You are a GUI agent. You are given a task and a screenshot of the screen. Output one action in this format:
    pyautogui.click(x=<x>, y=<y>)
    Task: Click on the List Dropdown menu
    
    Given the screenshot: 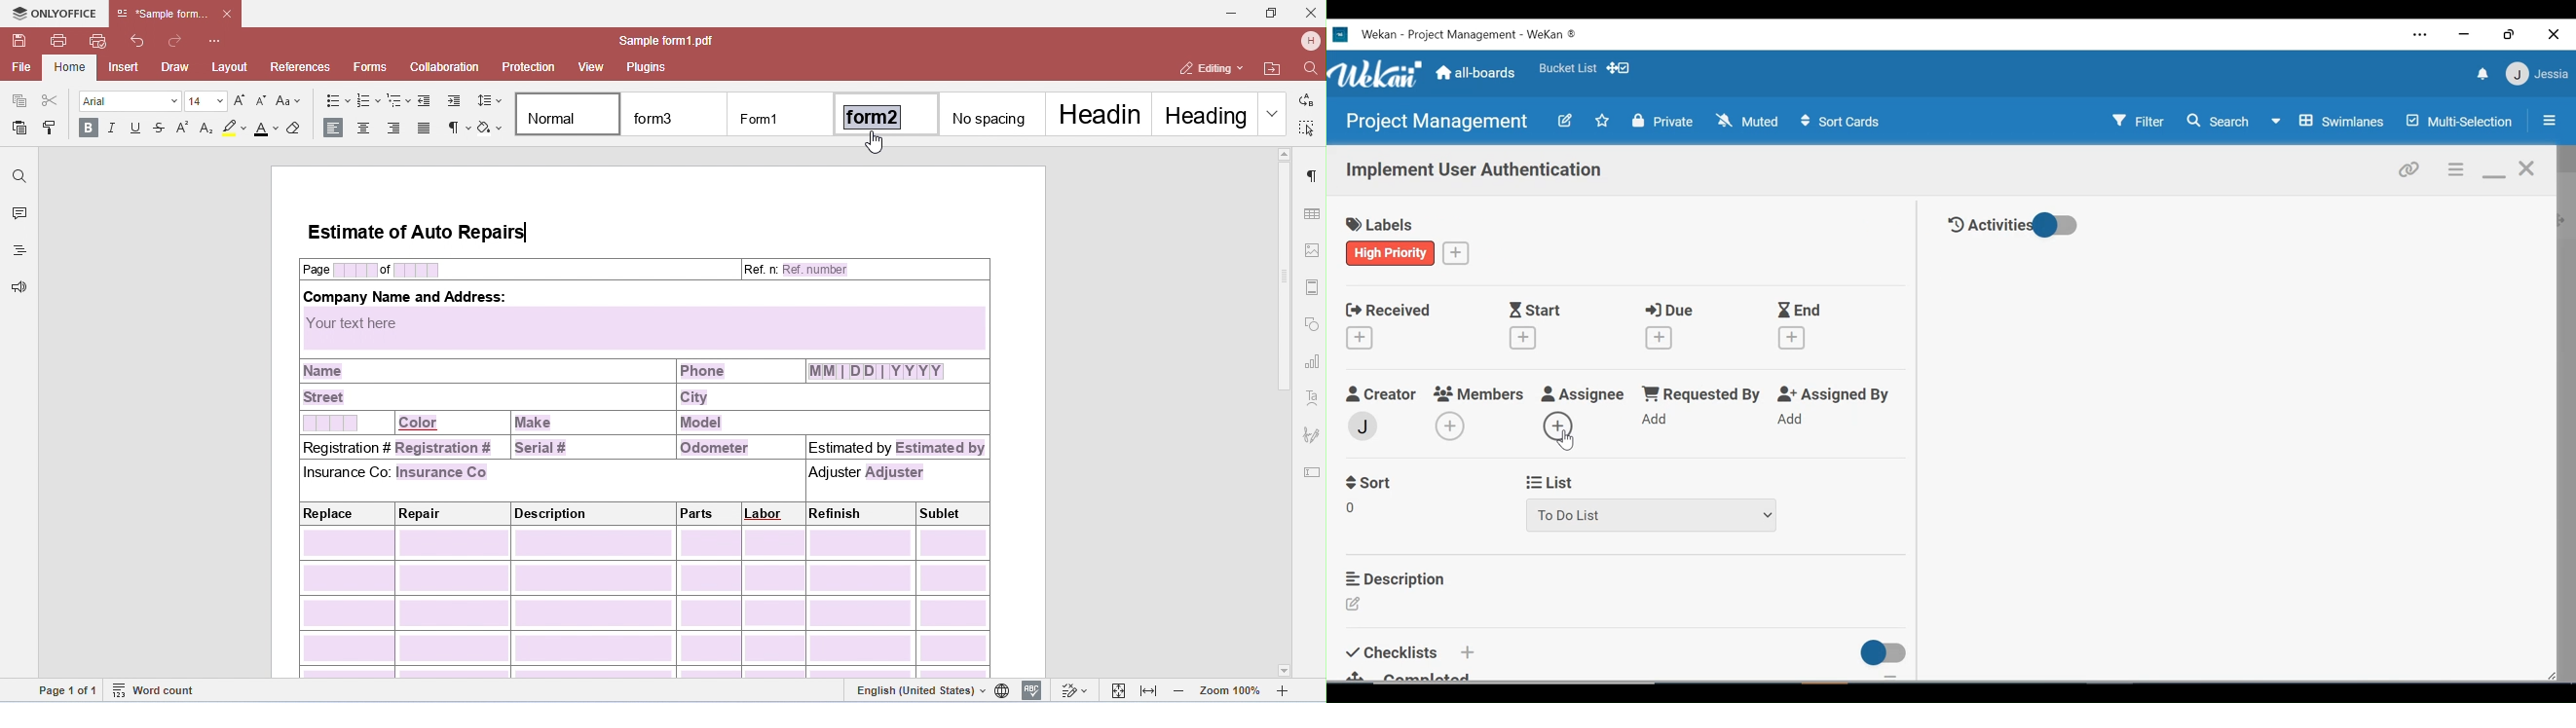 What is the action you would take?
    pyautogui.click(x=1651, y=514)
    